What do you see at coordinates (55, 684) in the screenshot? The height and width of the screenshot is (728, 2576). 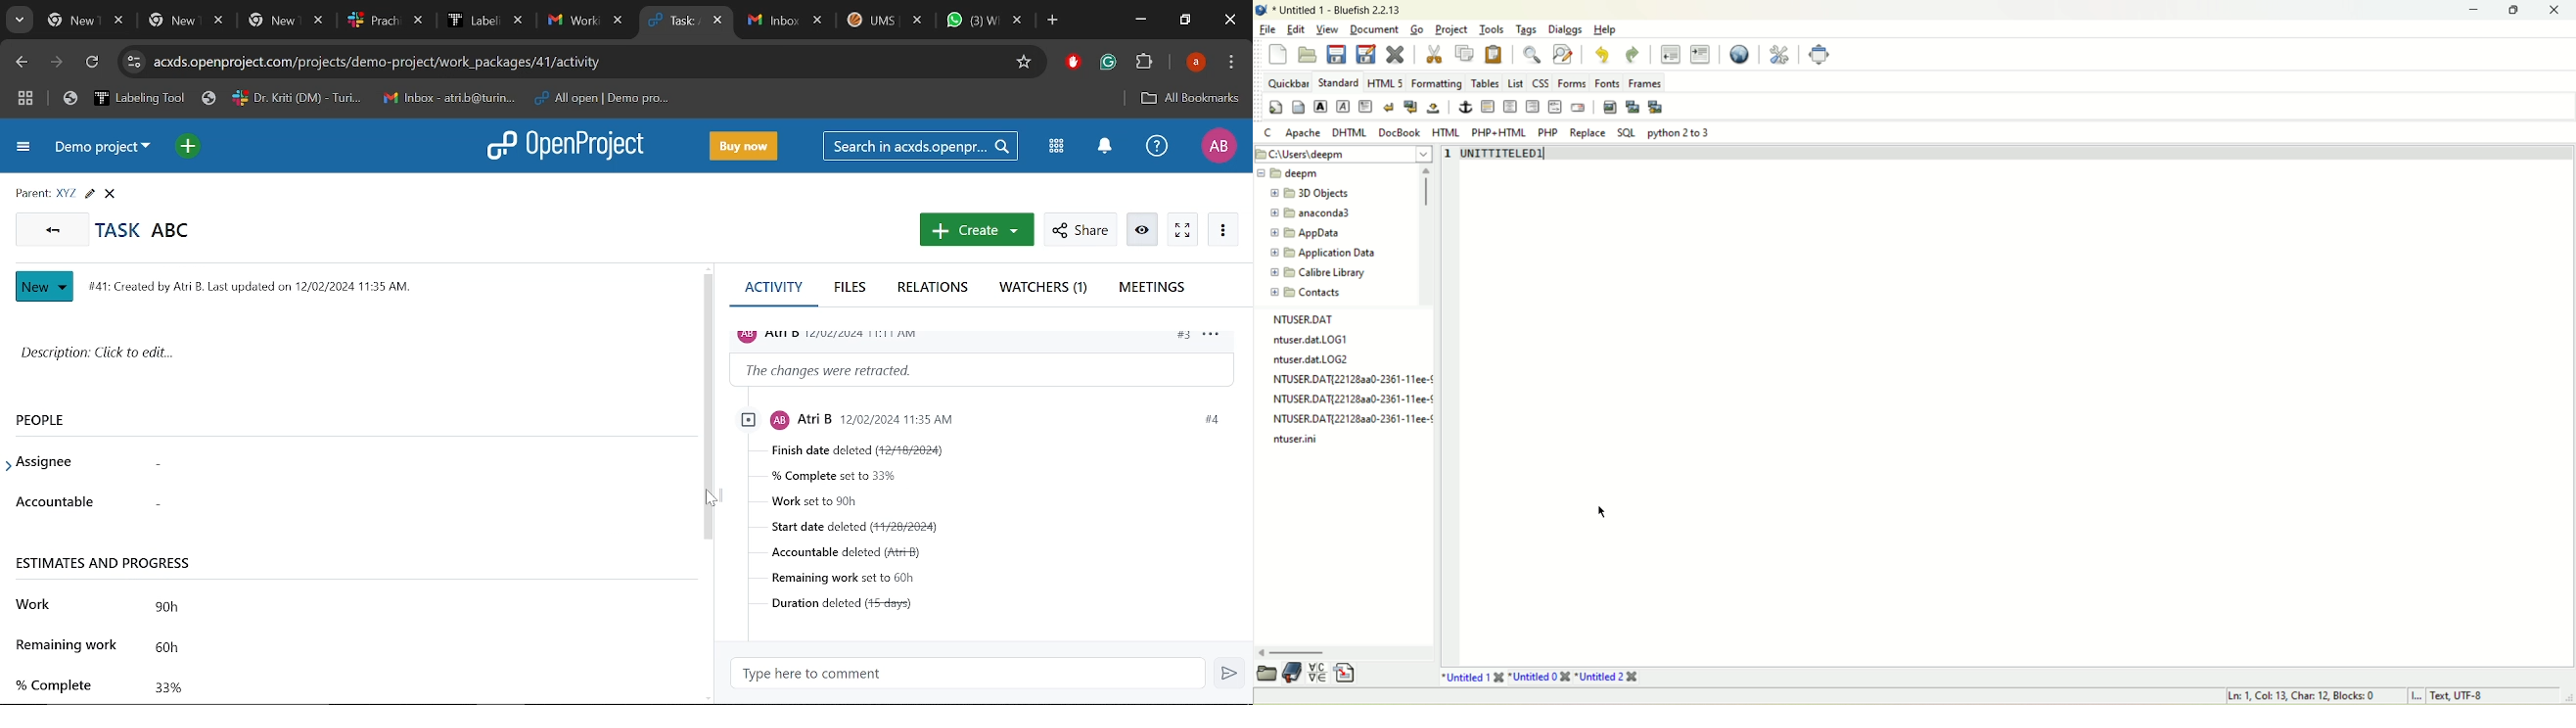 I see `% complete` at bounding box center [55, 684].